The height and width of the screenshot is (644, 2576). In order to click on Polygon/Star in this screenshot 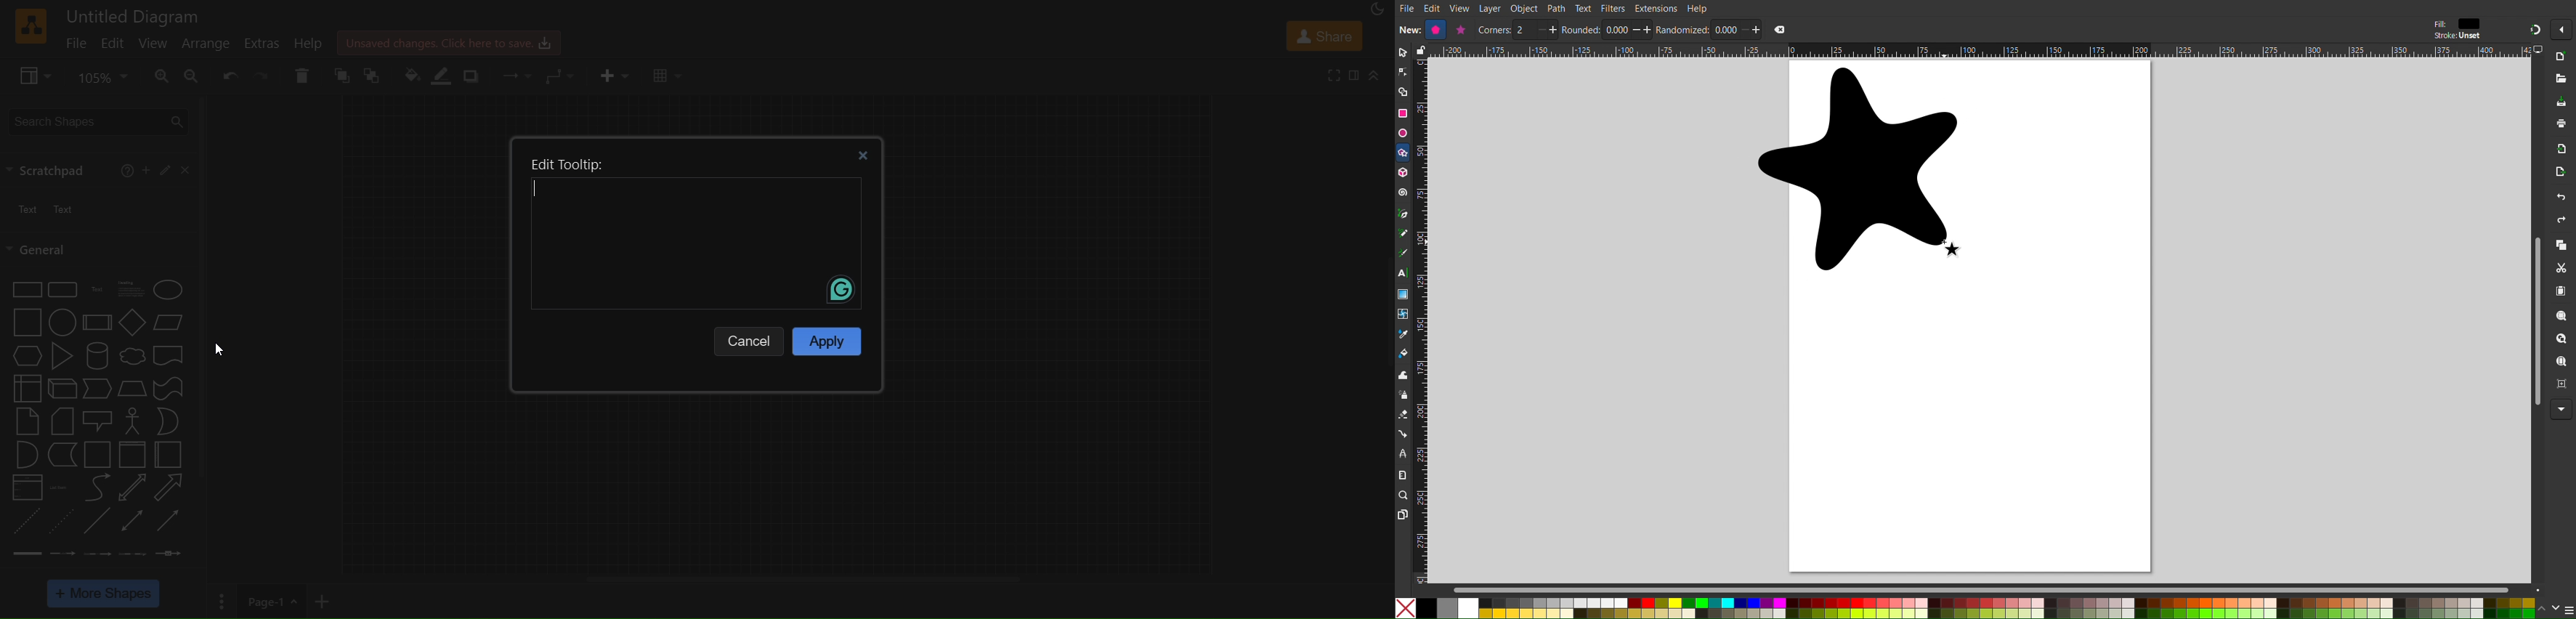, I will do `click(1403, 154)`.